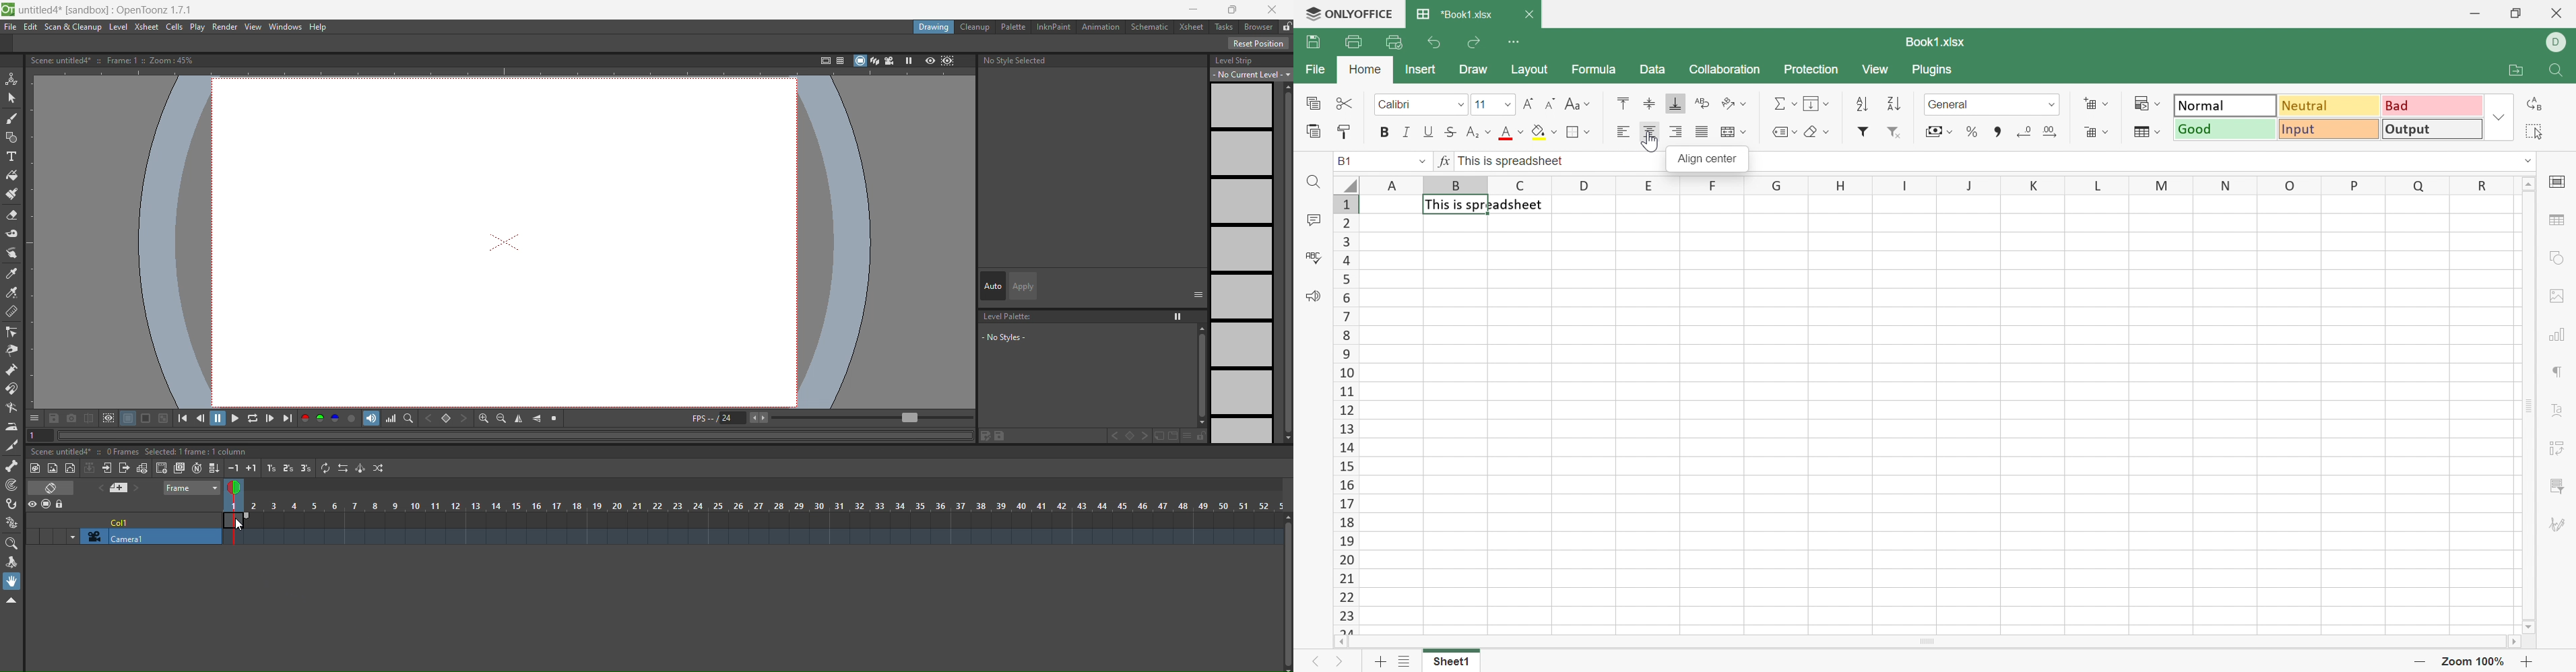  What do you see at coordinates (2087, 102) in the screenshot?
I see `Insert cells` at bounding box center [2087, 102].